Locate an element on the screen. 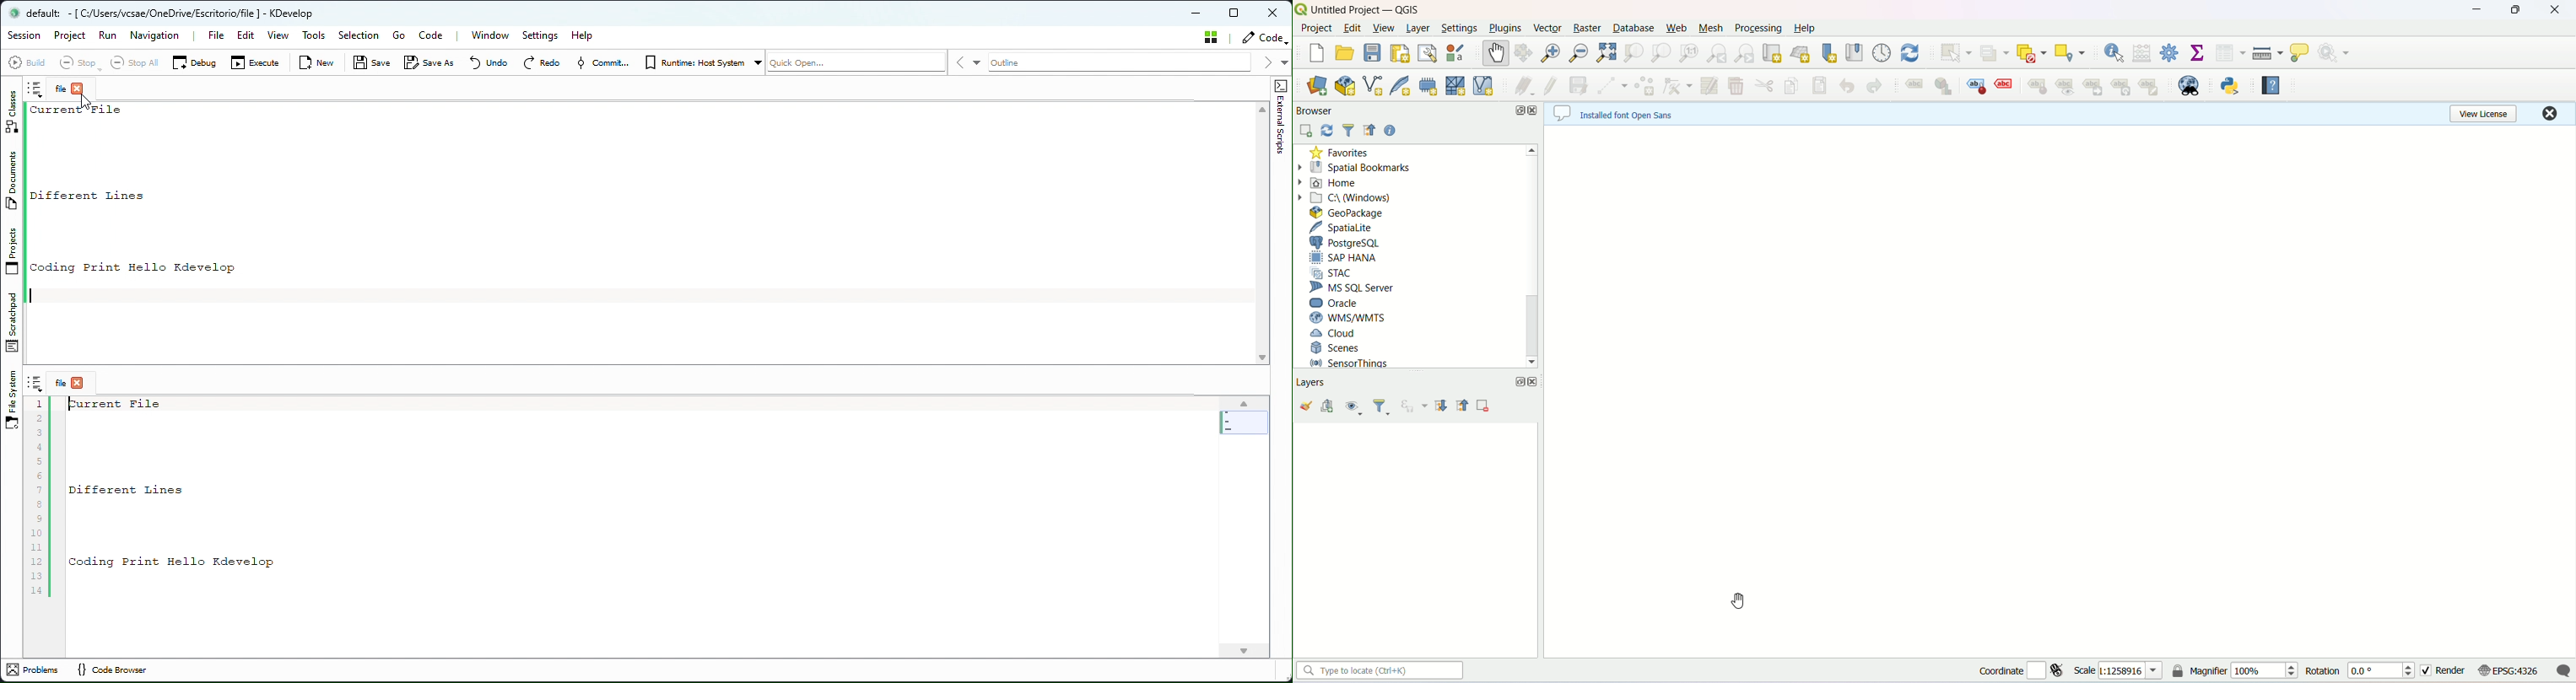  identify features is located at coordinates (2113, 52).